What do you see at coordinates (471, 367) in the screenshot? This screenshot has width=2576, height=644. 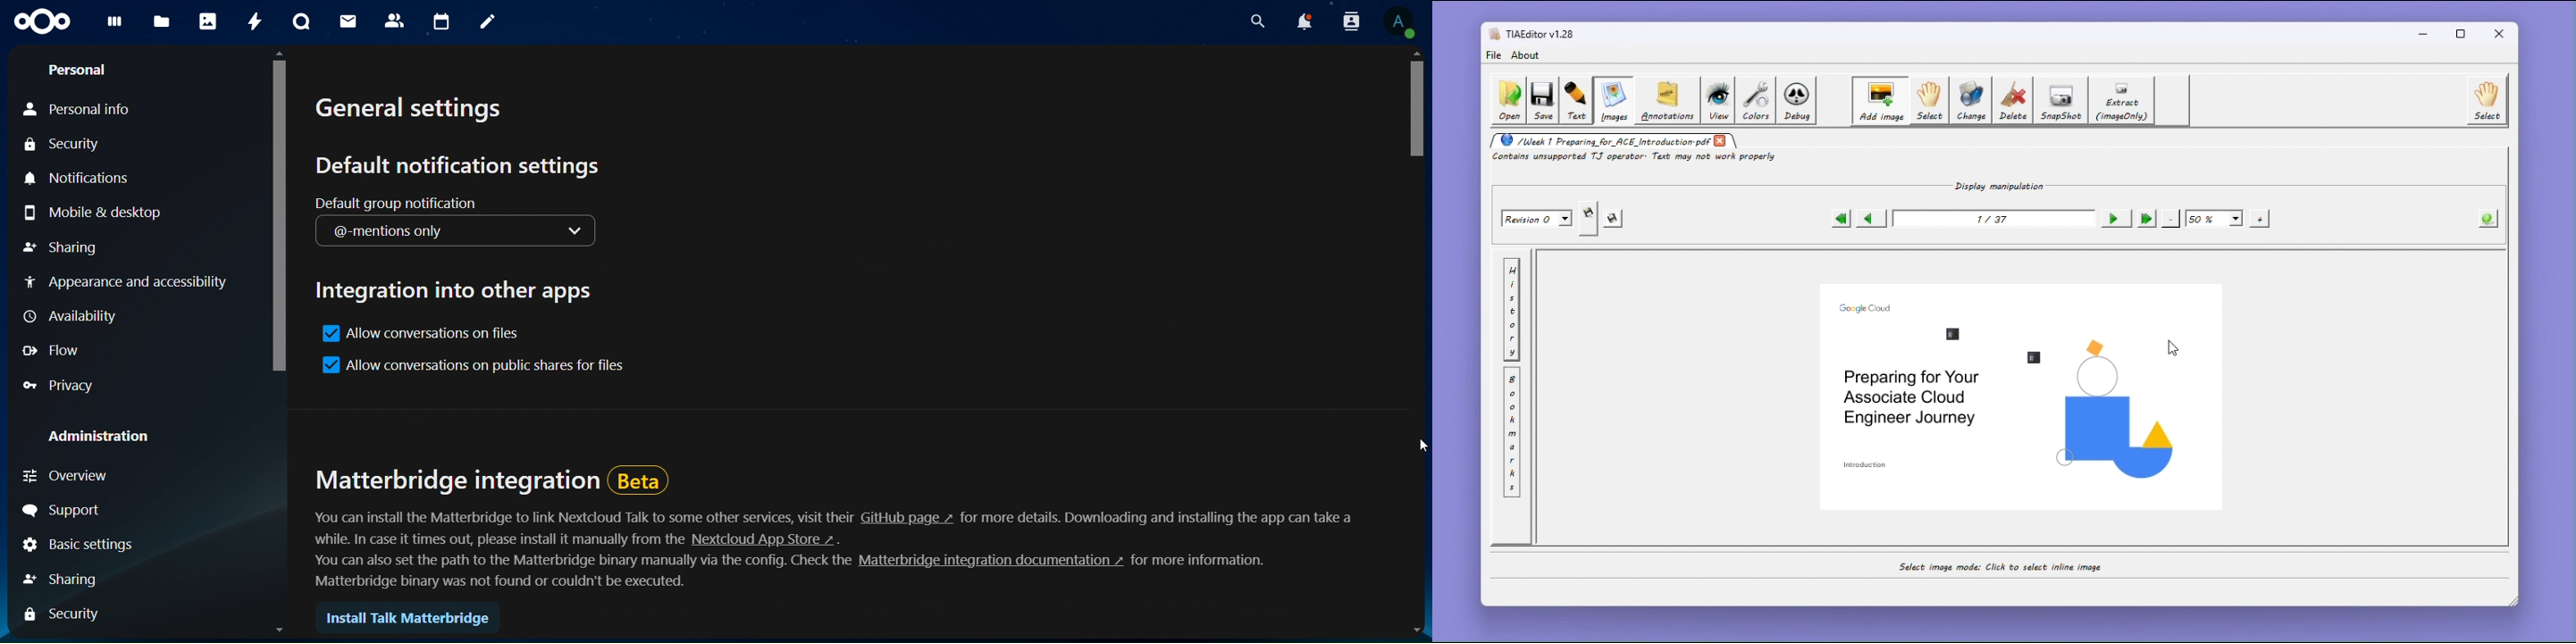 I see `allow conversations on public shares for files` at bounding box center [471, 367].